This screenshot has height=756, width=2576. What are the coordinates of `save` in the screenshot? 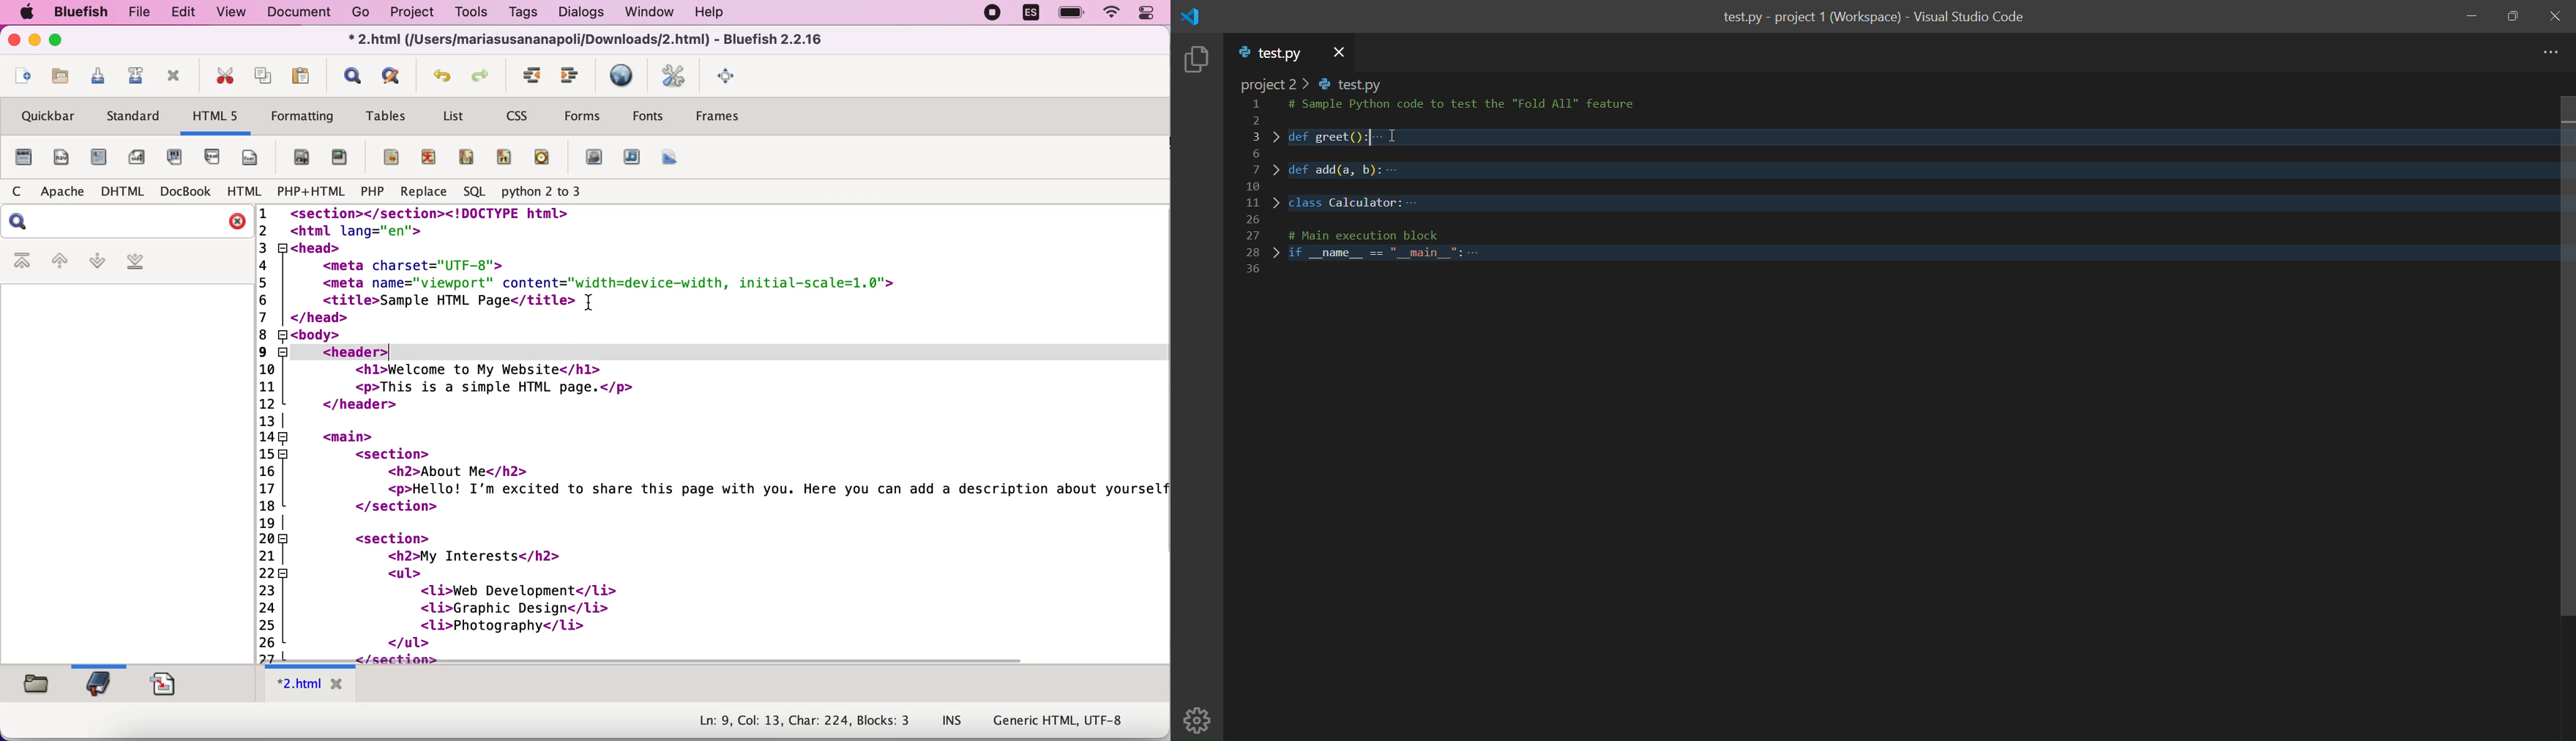 It's located at (98, 76).